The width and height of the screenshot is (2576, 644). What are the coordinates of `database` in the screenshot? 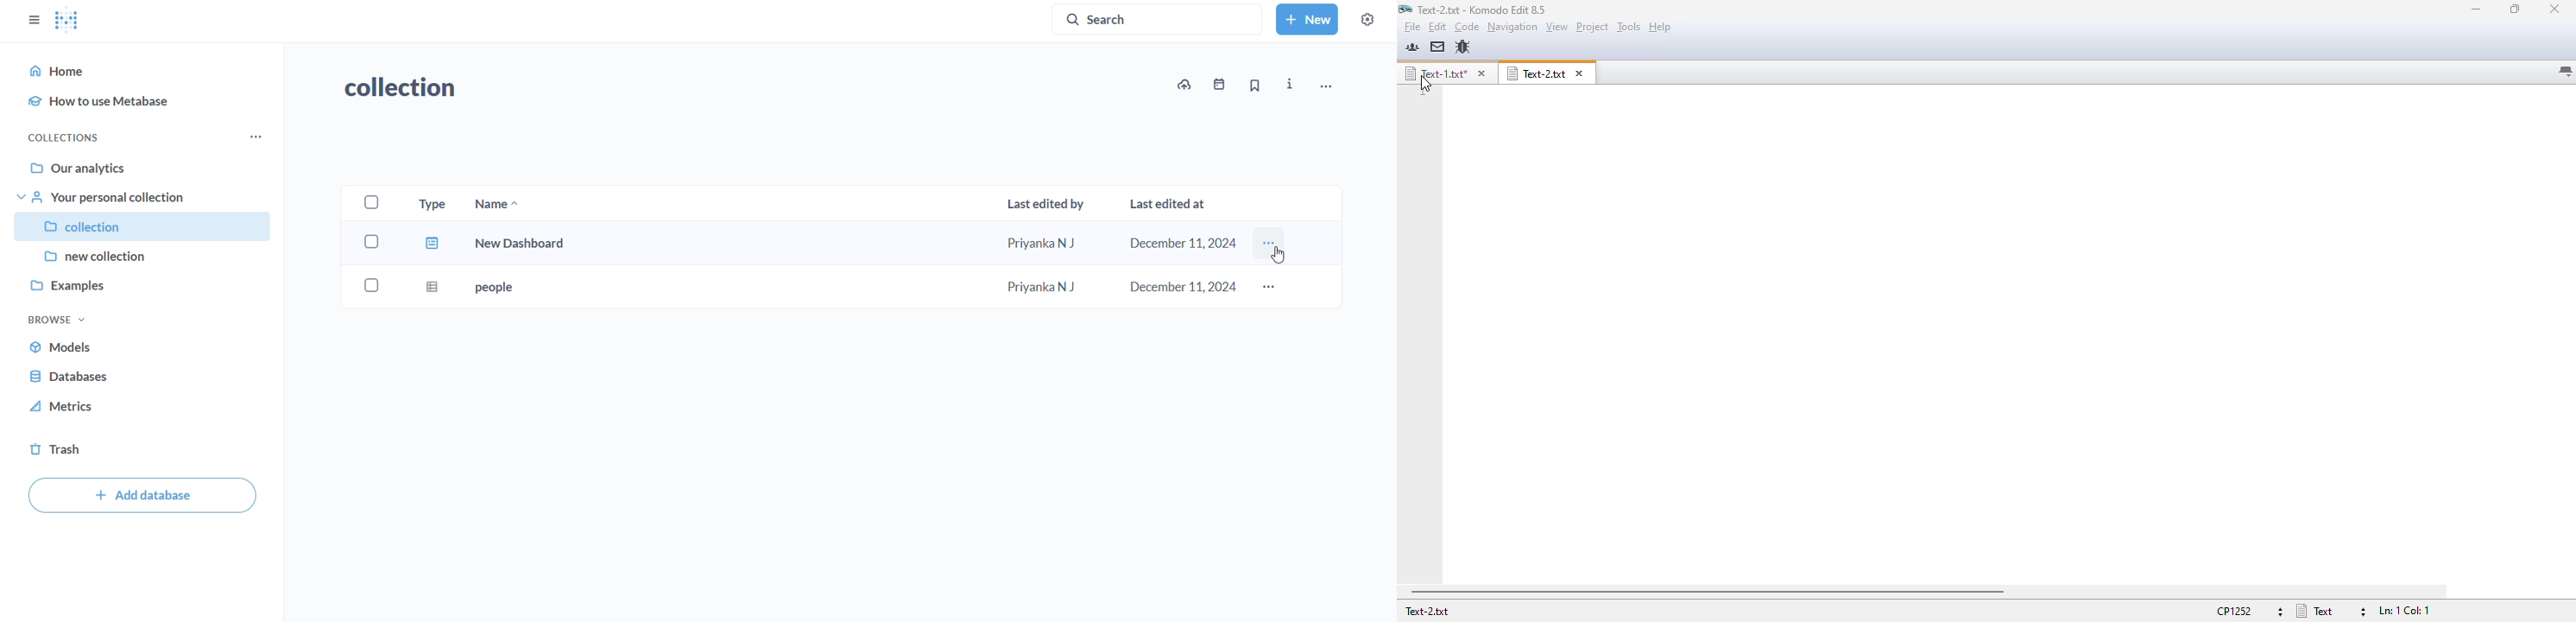 It's located at (74, 377).